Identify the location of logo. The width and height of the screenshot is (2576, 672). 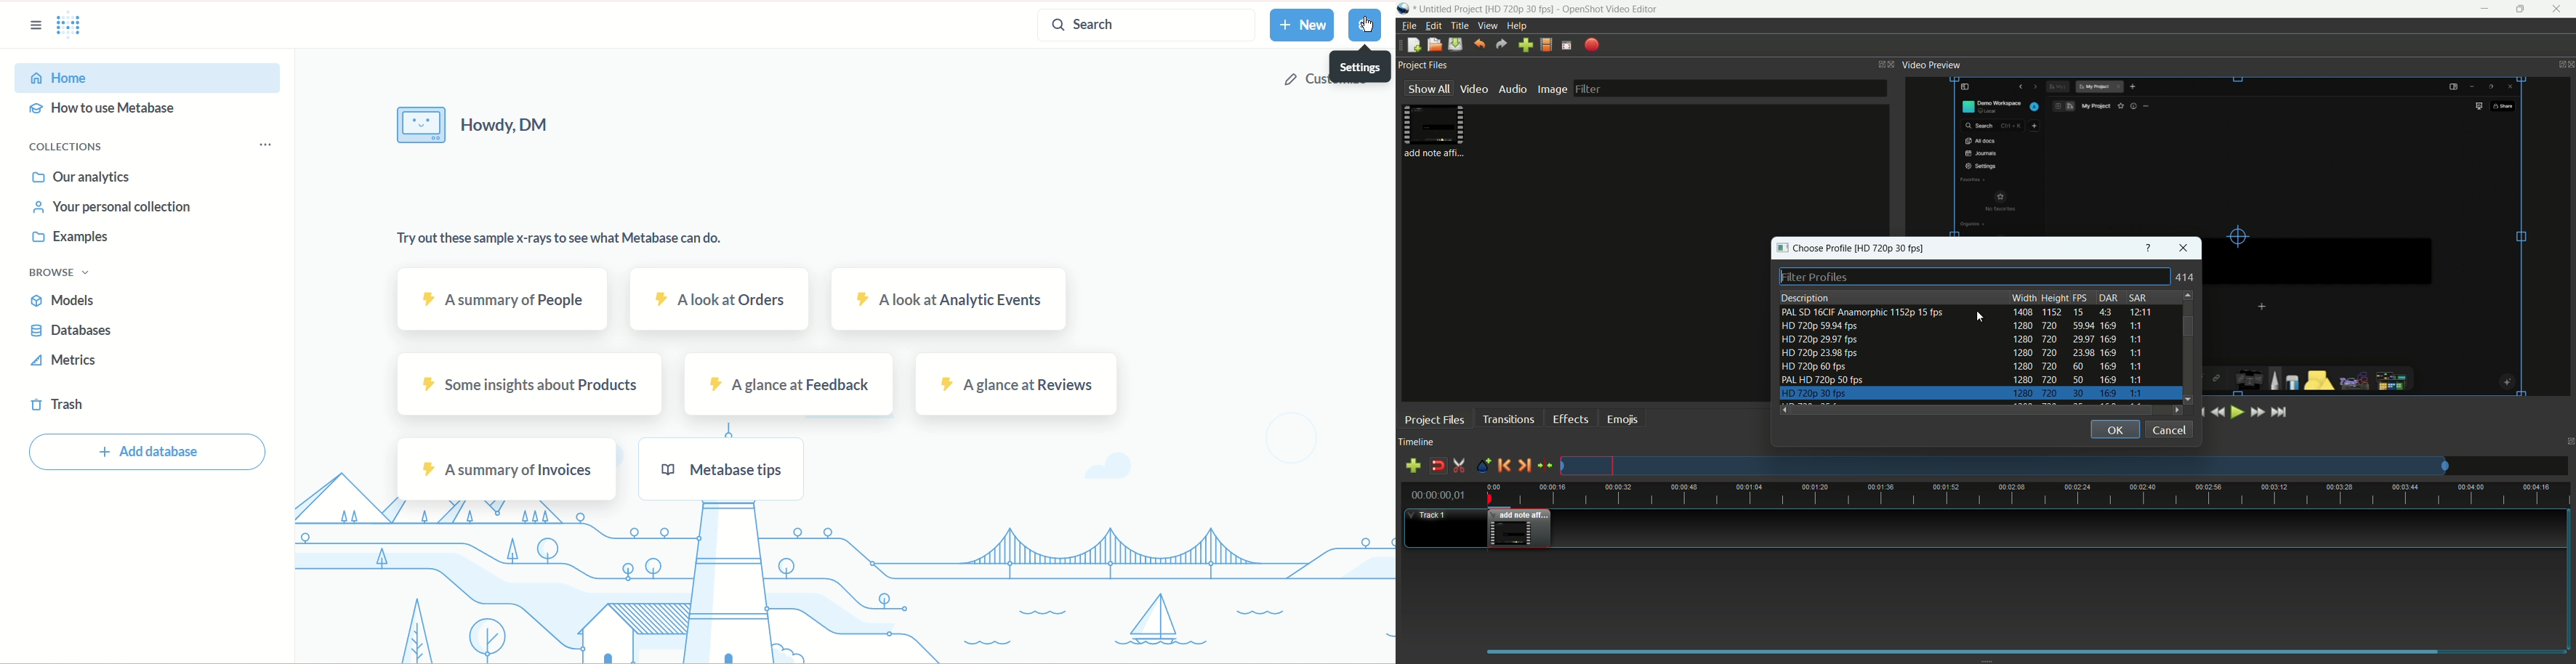
(71, 27).